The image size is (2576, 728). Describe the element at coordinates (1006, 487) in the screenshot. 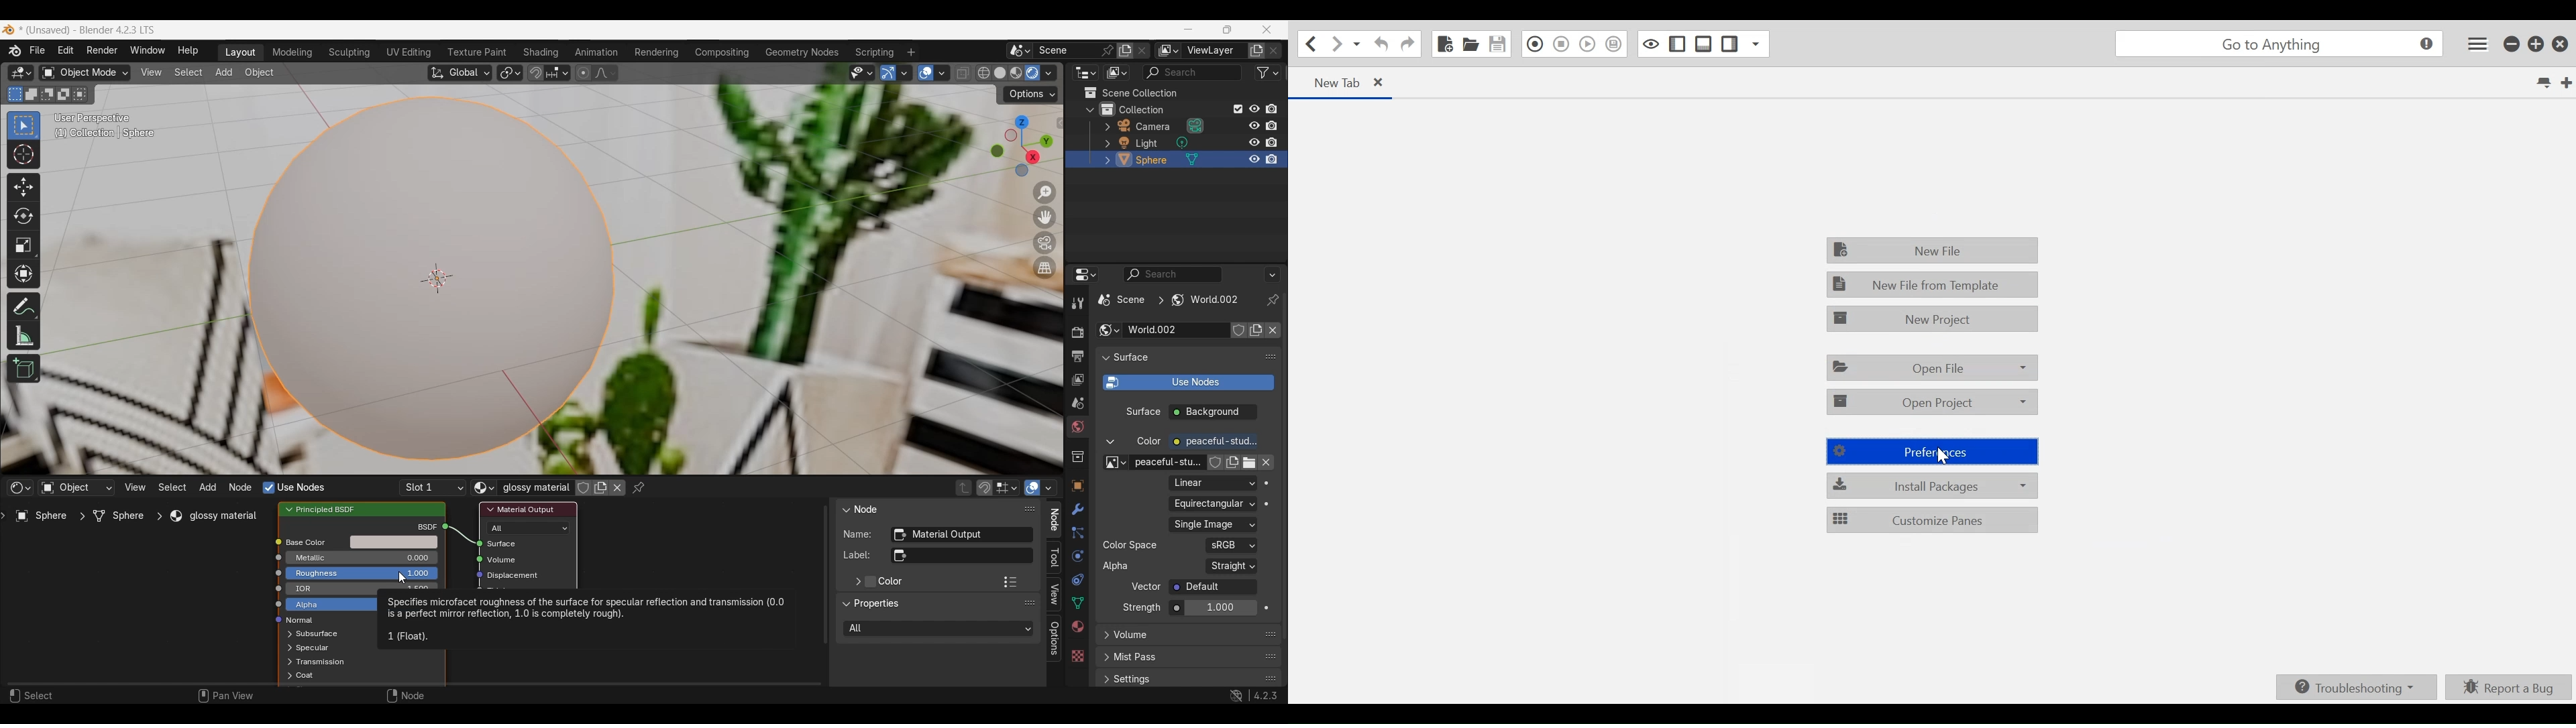

I see `Stop node element` at that location.